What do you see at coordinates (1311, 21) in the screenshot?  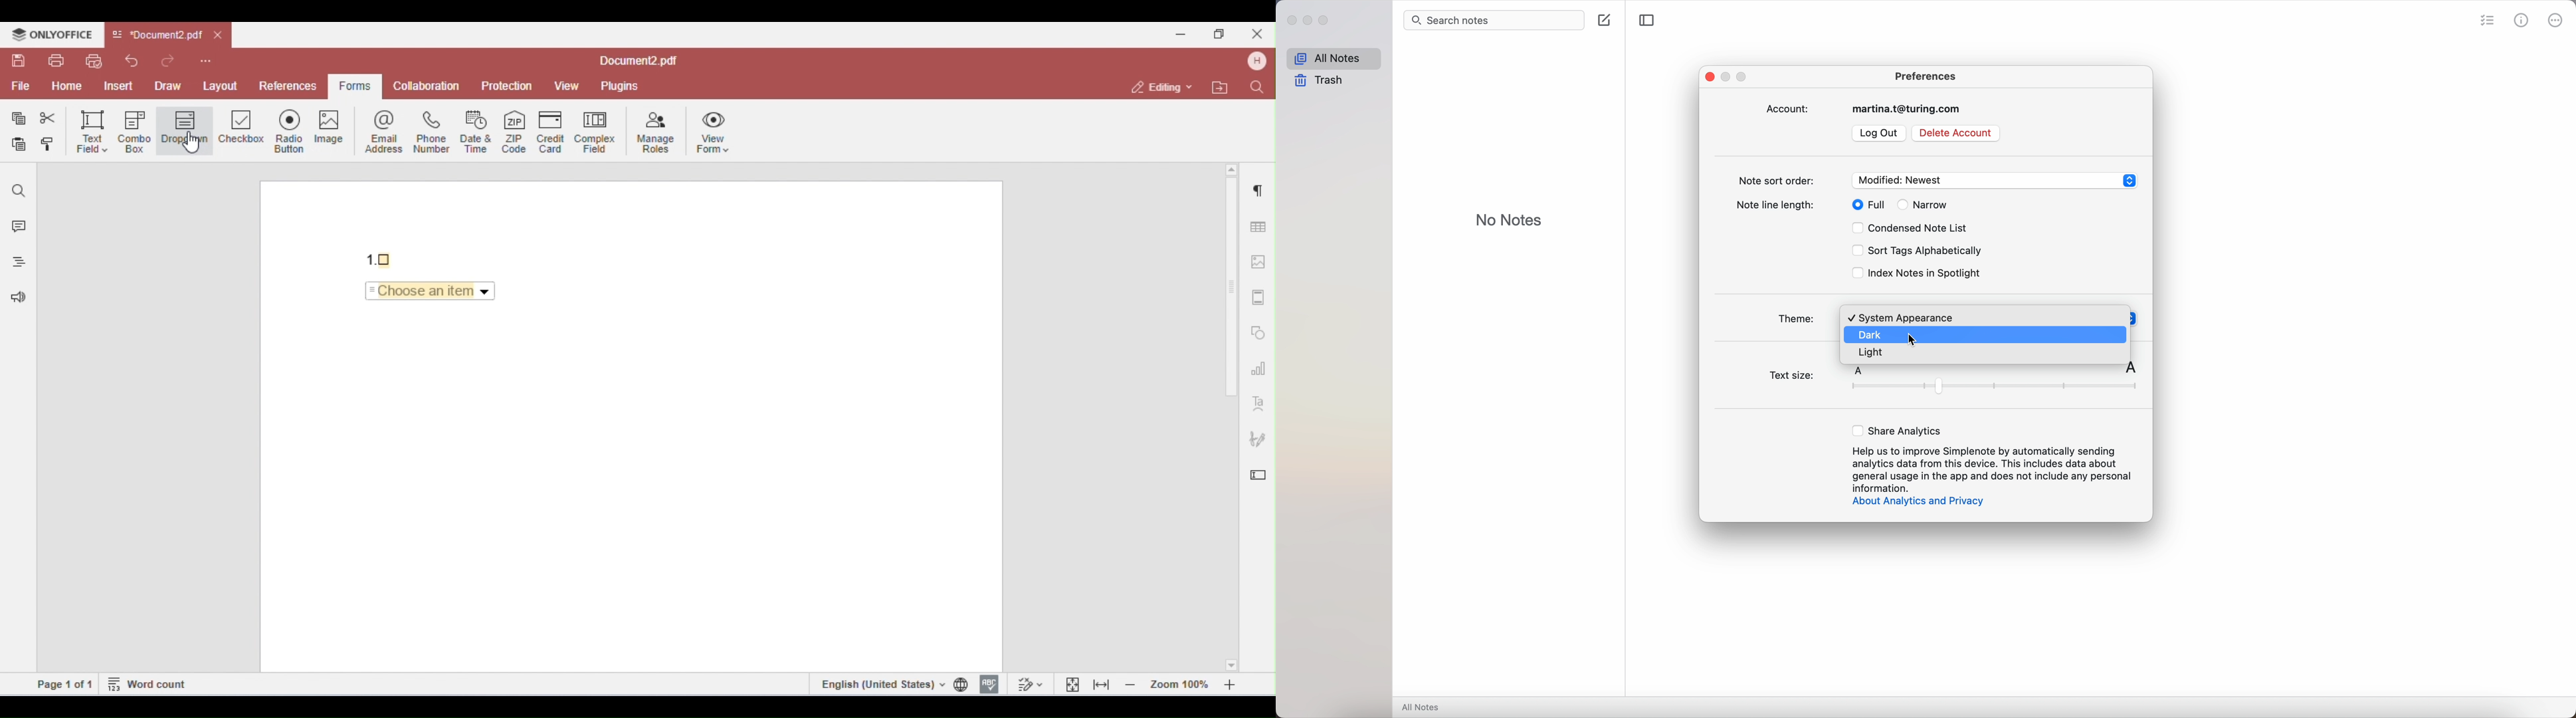 I see `minimize` at bounding box center [1311, 21].